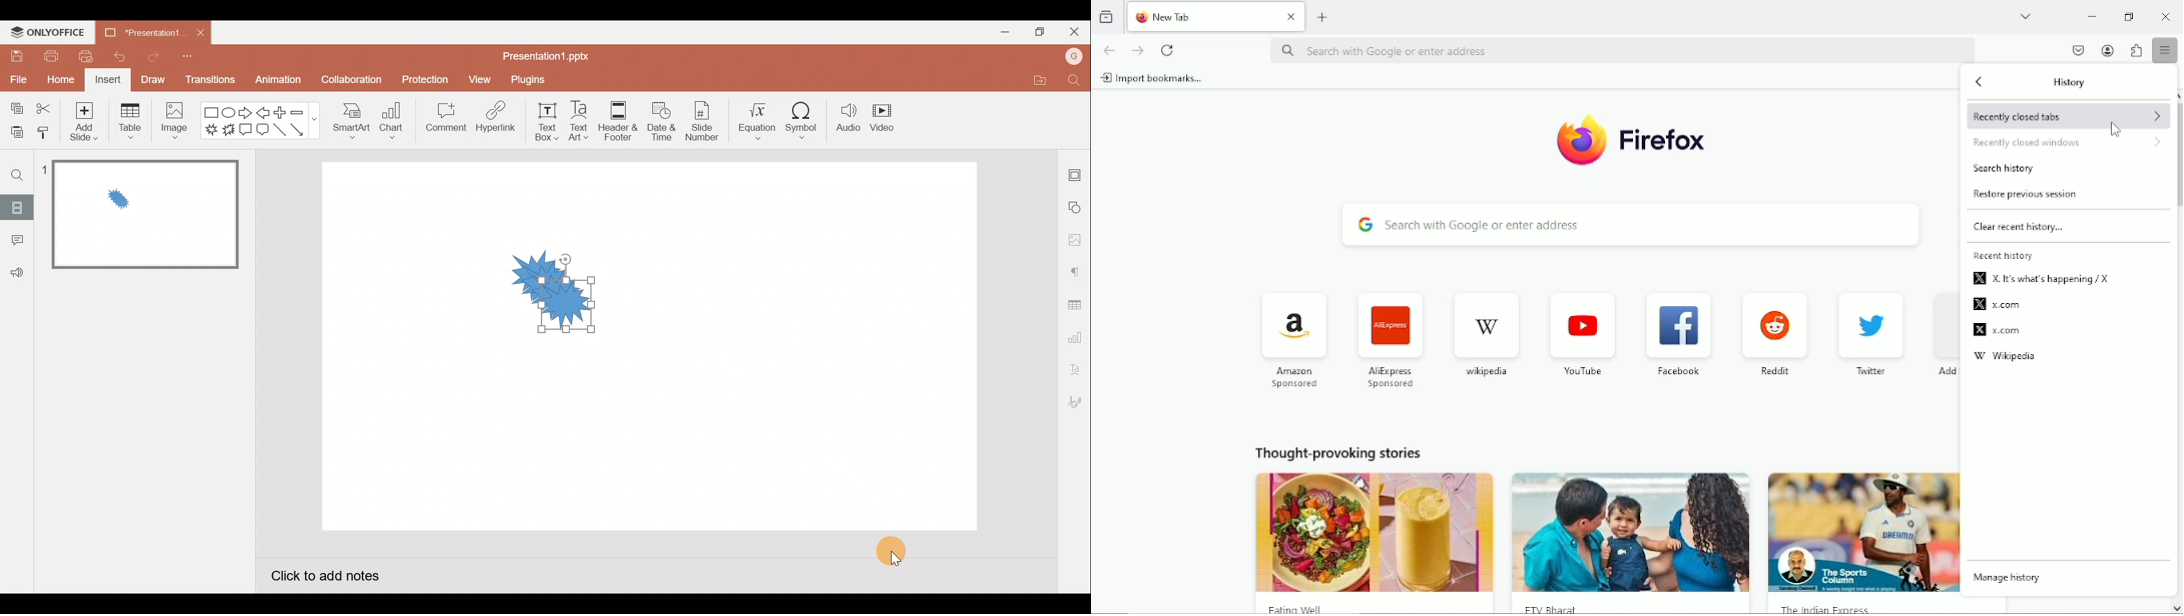  What do you see at coordinates (16, 134) in the screenshot?
I see `Paste` at bounding box center [16, 134].